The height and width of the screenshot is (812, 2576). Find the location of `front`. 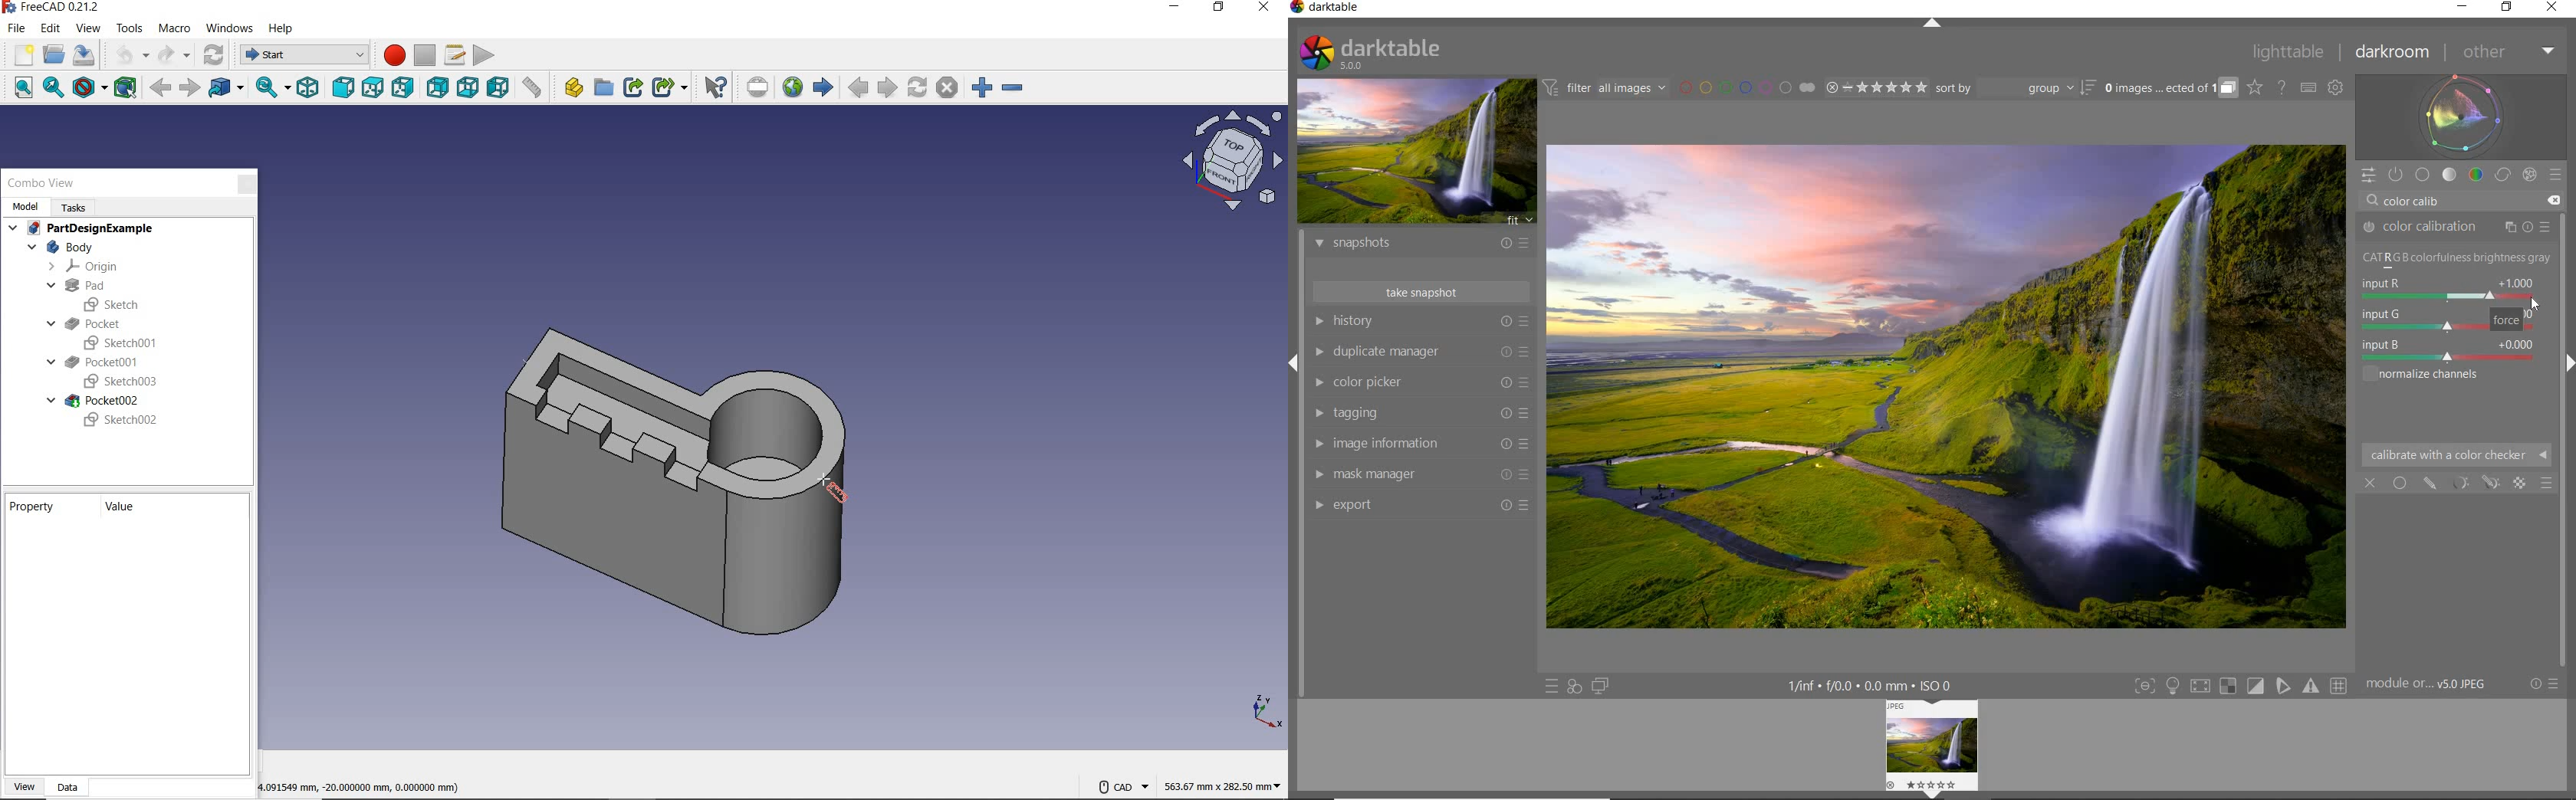

front is located at coordinates (343, 88).